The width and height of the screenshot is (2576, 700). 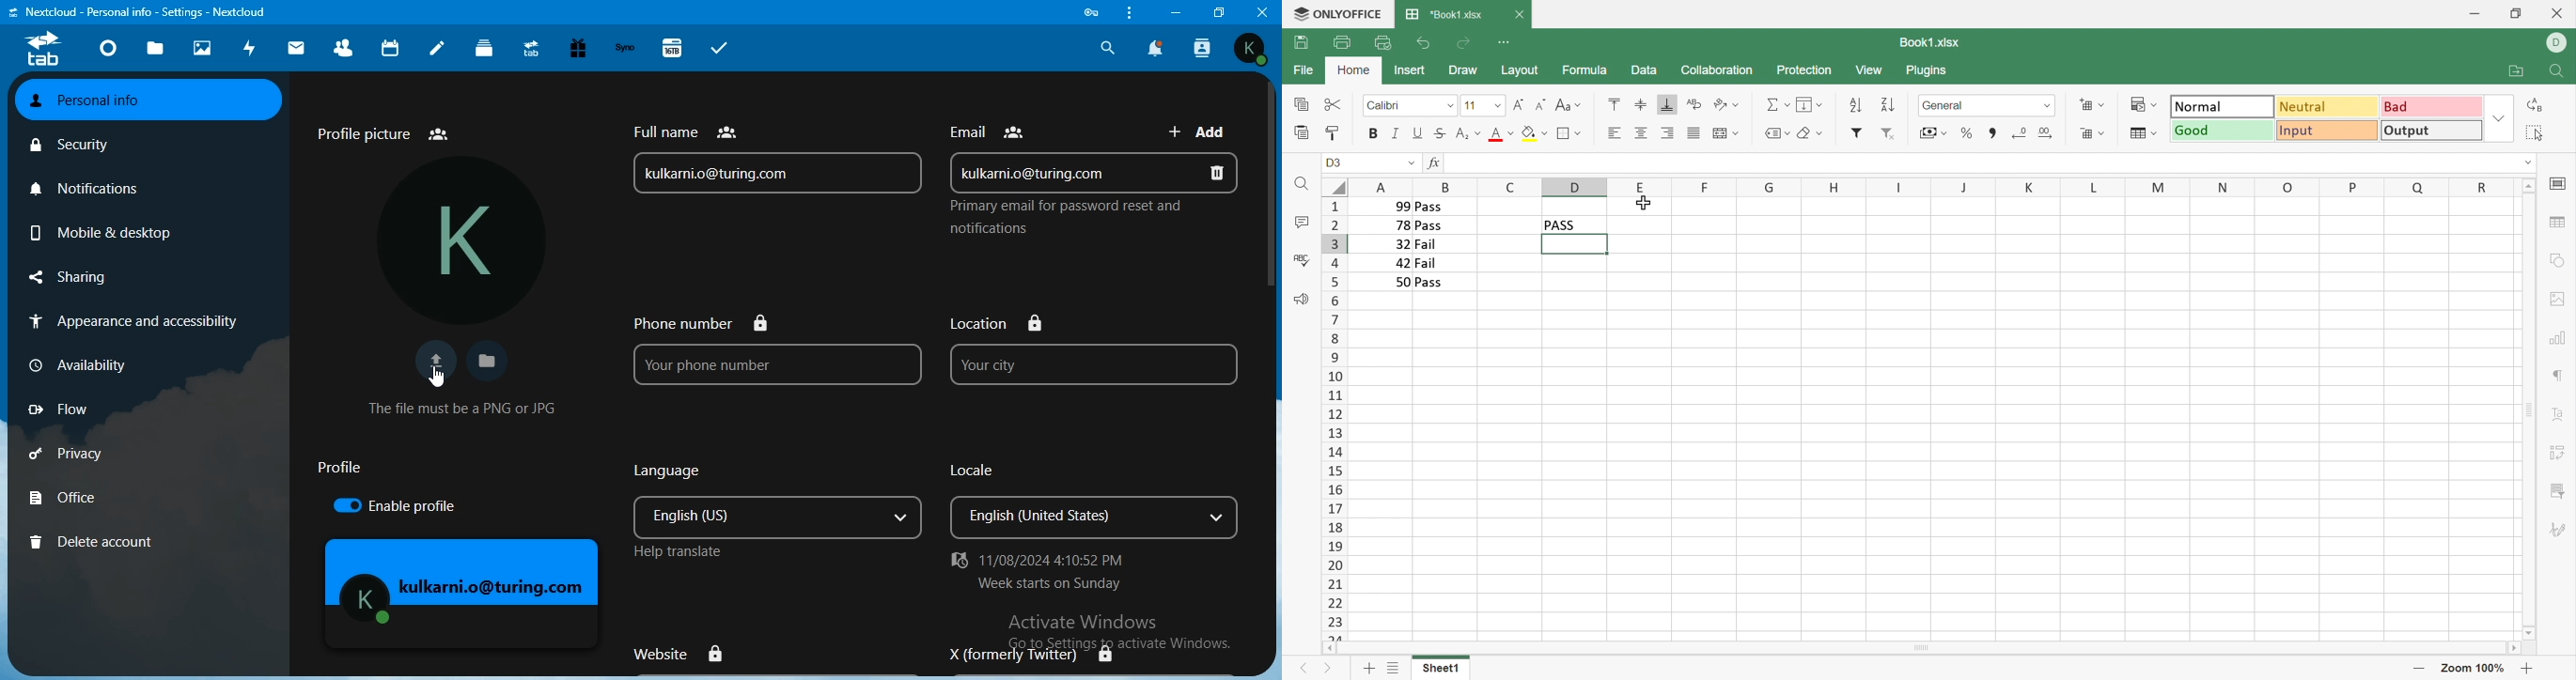 What do you see at coordinates (1584, 69) in the screenshot?
I see `Formula` at bounding box center [1584, 69].